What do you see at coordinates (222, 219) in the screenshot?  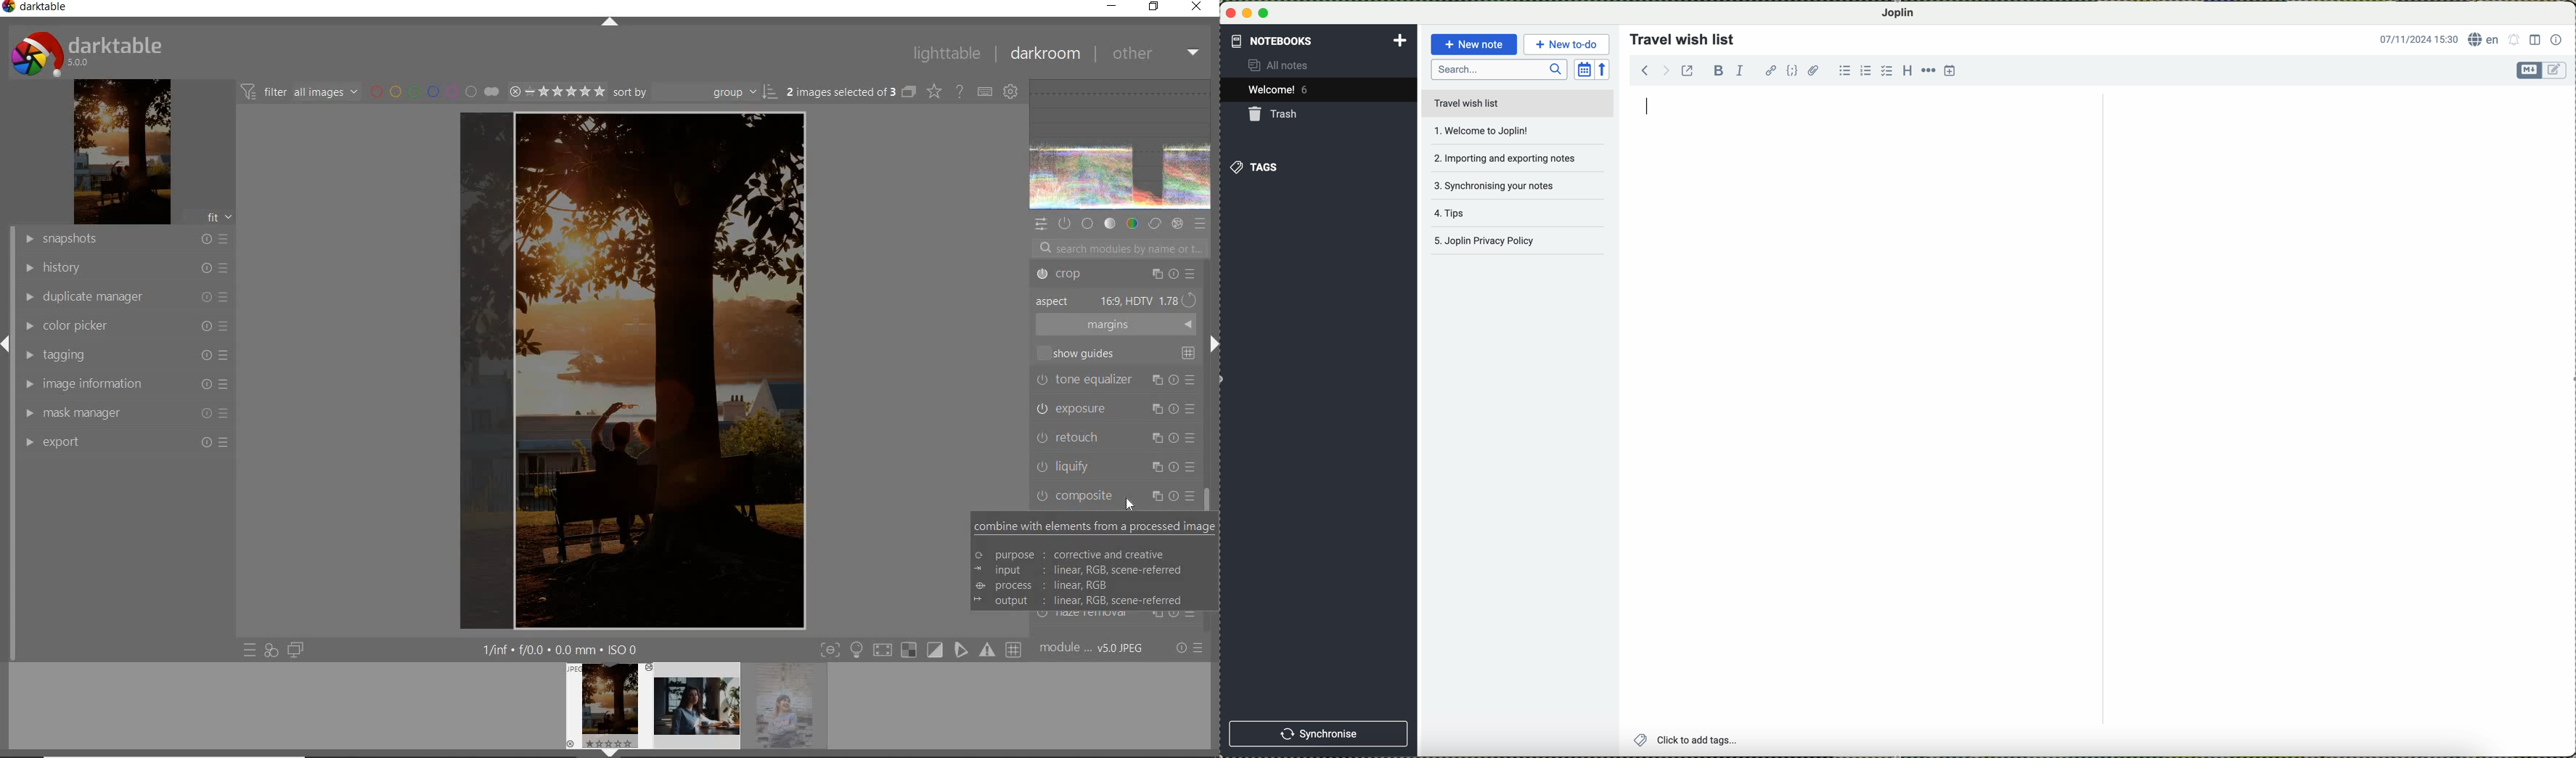 I see `fit ` at bounding box center [222, 219].